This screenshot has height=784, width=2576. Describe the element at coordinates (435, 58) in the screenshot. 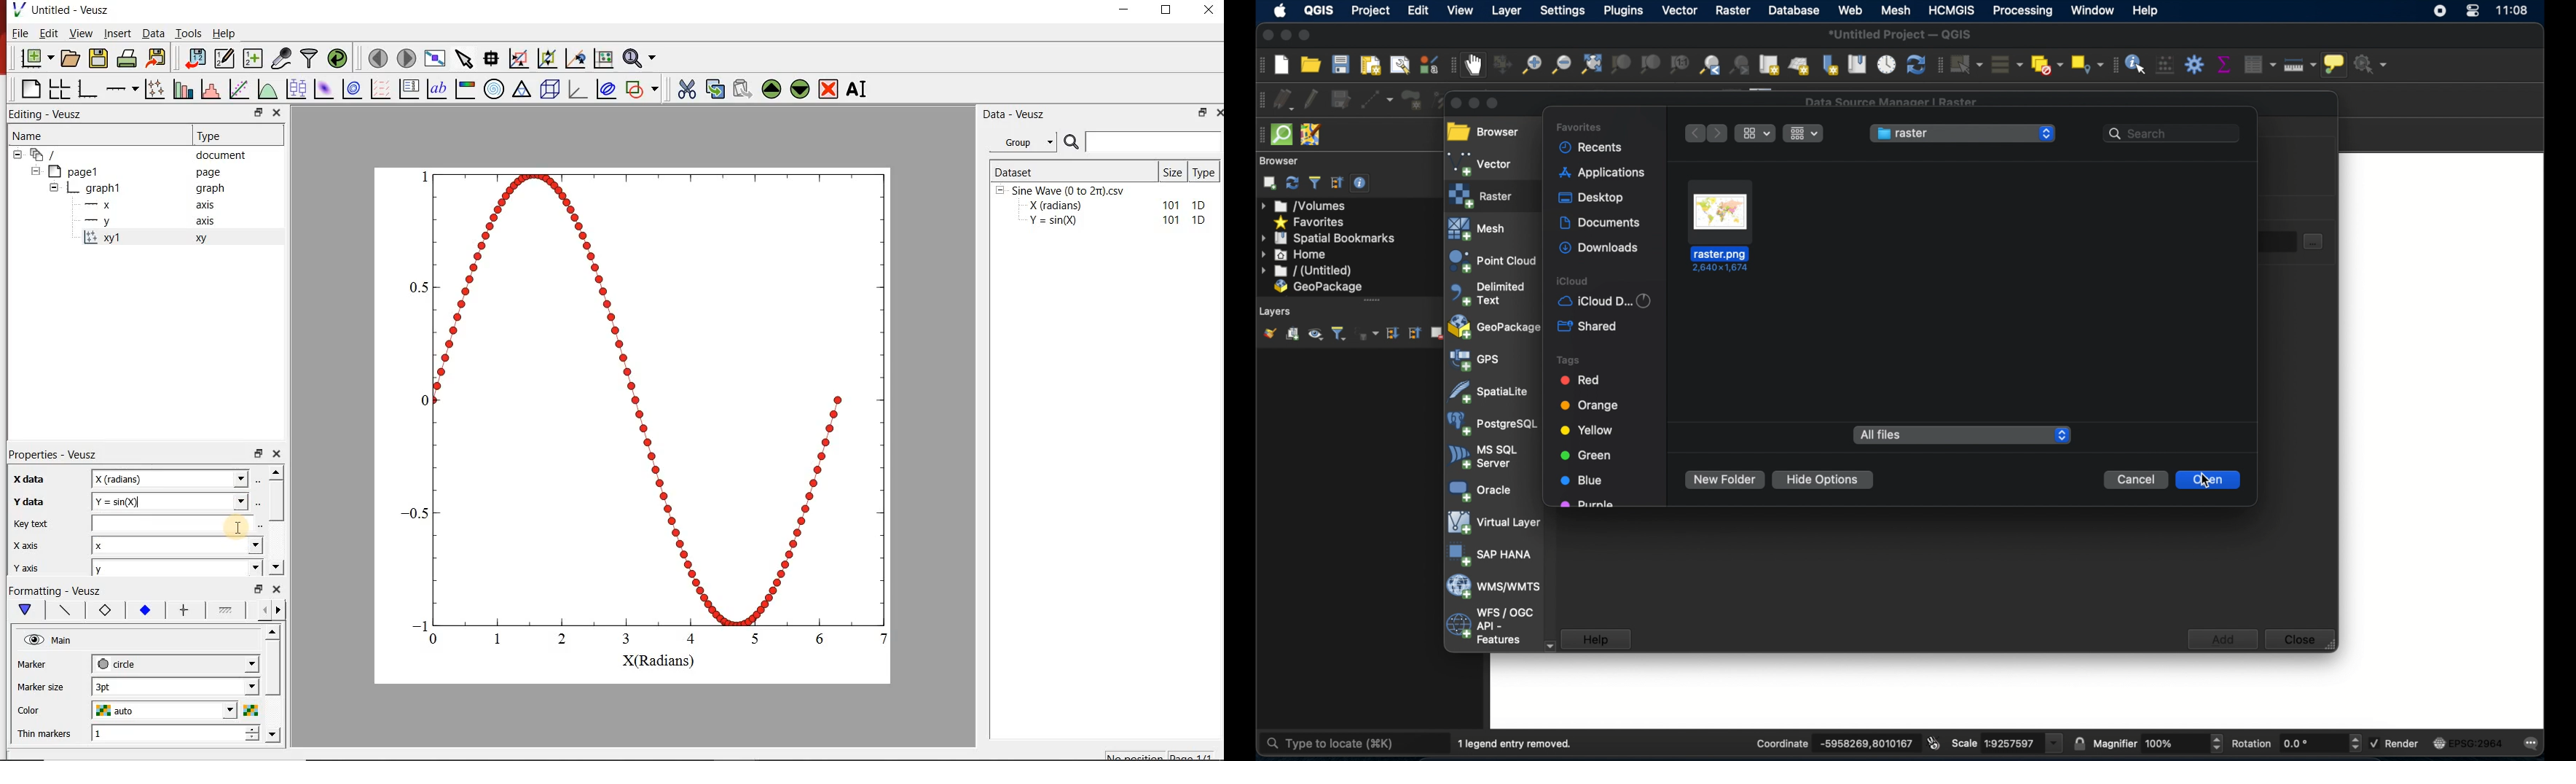

I see `view plot full screen` at that location.